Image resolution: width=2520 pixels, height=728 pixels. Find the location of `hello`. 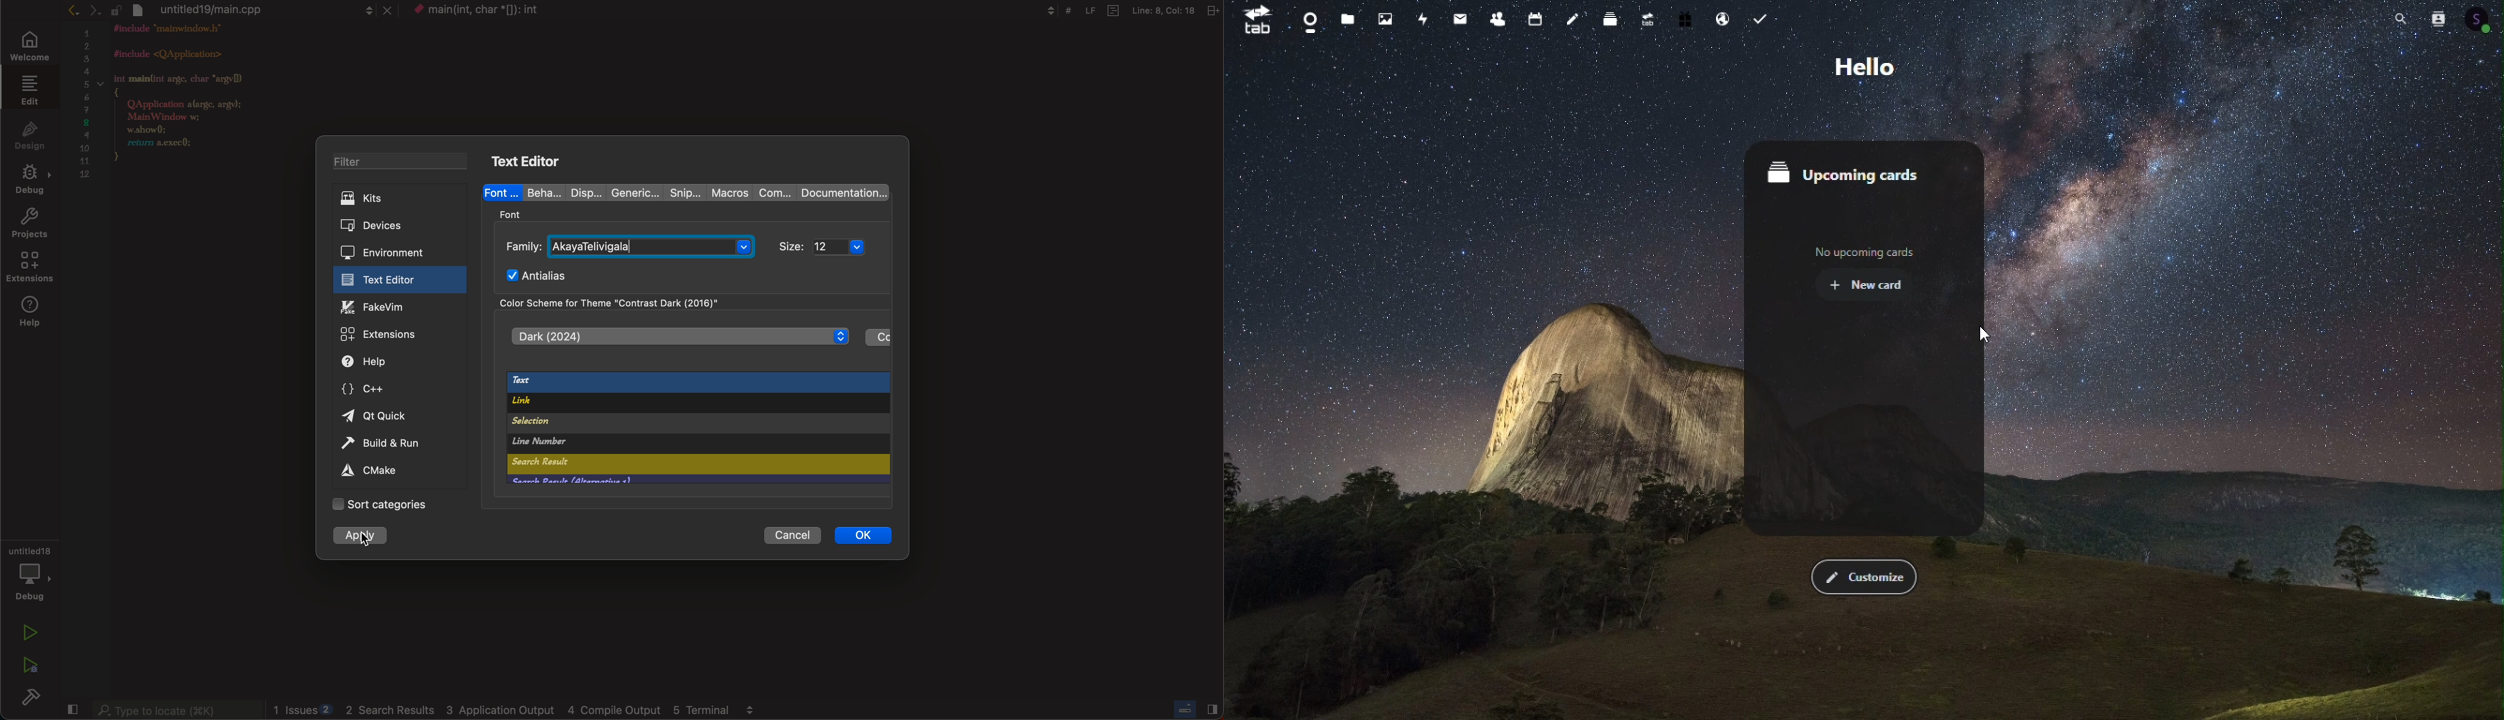

hello is located at coordinates (1859, 68).